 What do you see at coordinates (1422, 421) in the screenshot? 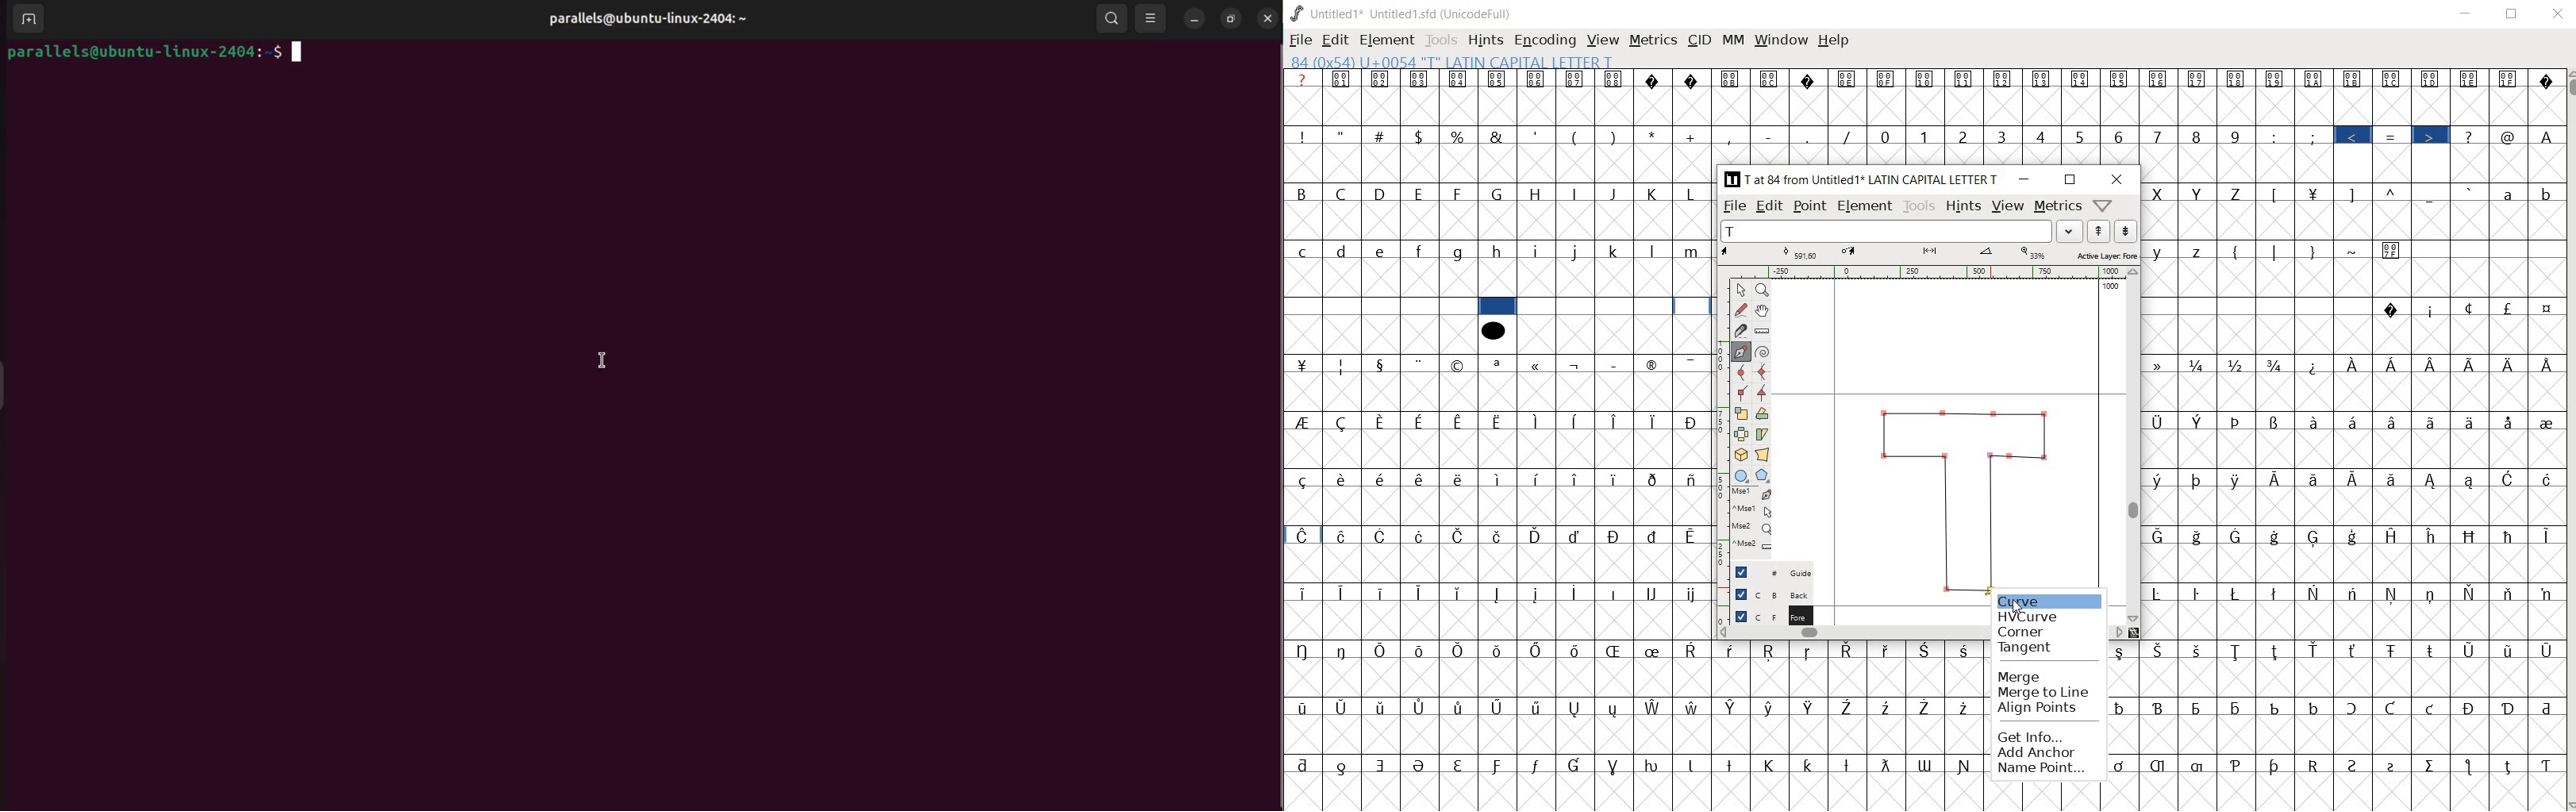
I see `Symbol` at bounding box center [1422, 421].